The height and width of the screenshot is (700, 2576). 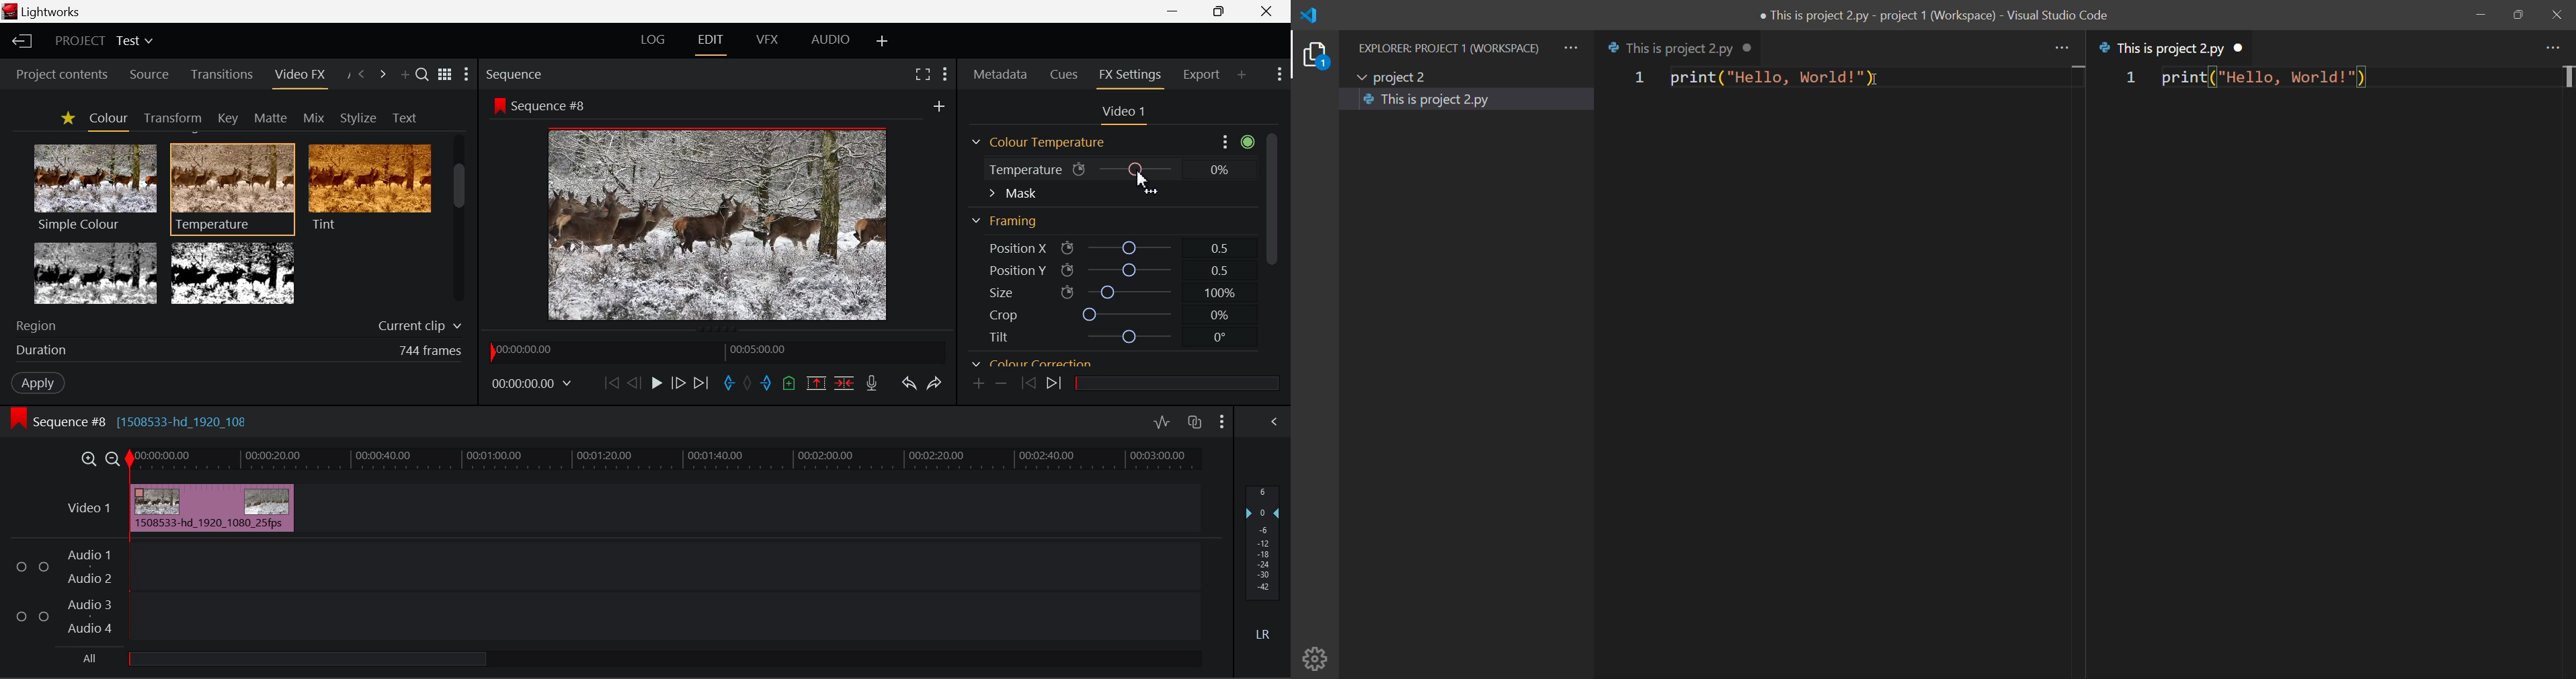 What do you see at coordinates (90, 458) in the screenshot?
I see `Timeline Zoom In` at bounding box center [90, 458].